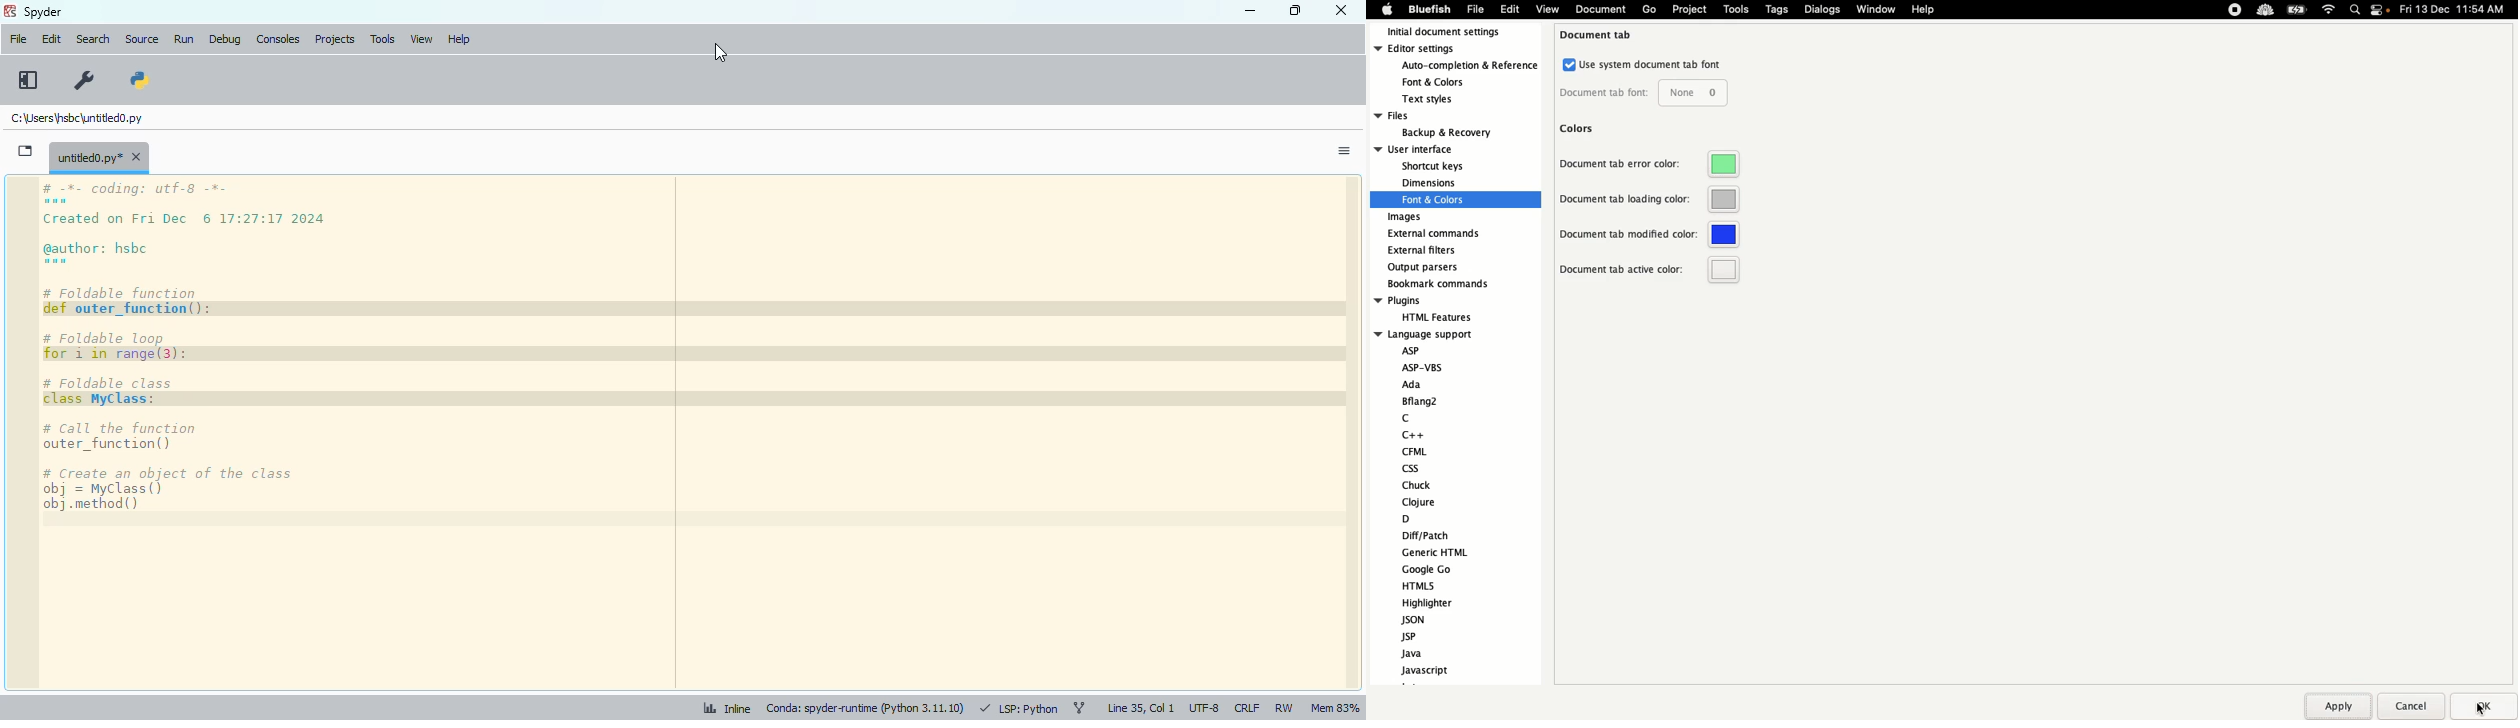 The width and height of the screenshot is (2520, 728). What do you see at coordinates (1650, 234) in the screenshot?
I see `Document tab modified color` at bounding box center [1650, 234].